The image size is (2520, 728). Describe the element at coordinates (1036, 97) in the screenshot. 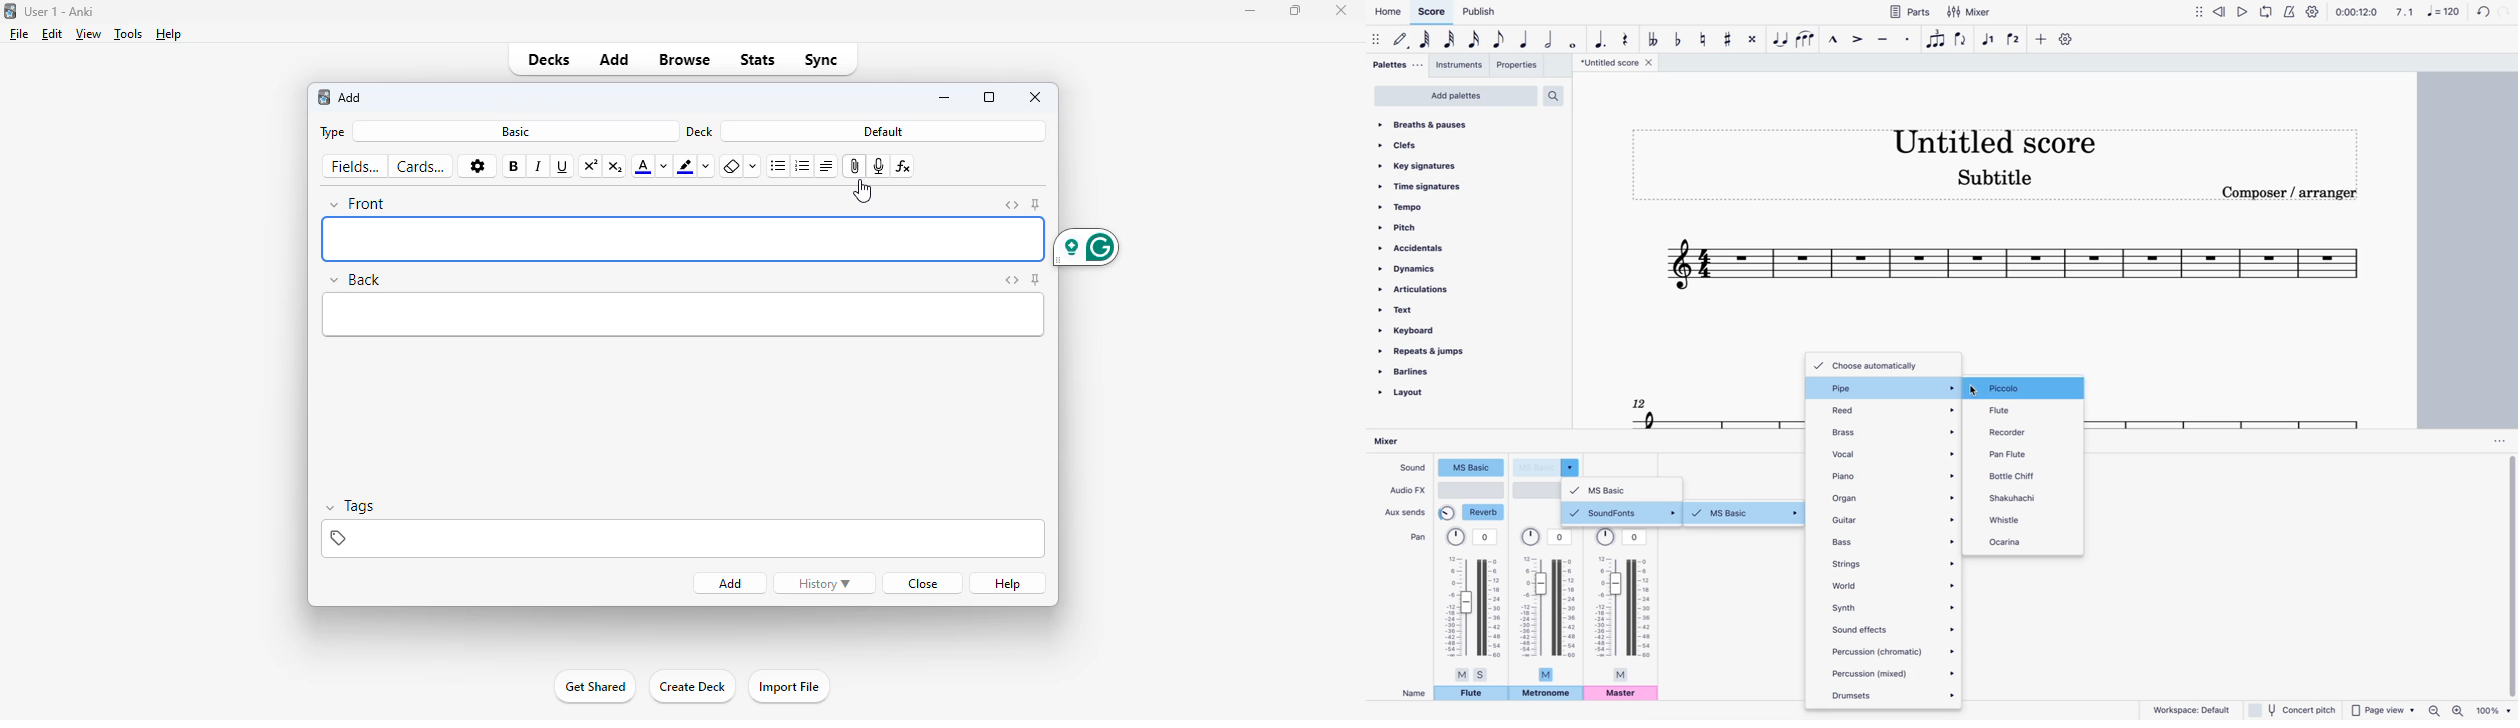

I see `close` at that location.